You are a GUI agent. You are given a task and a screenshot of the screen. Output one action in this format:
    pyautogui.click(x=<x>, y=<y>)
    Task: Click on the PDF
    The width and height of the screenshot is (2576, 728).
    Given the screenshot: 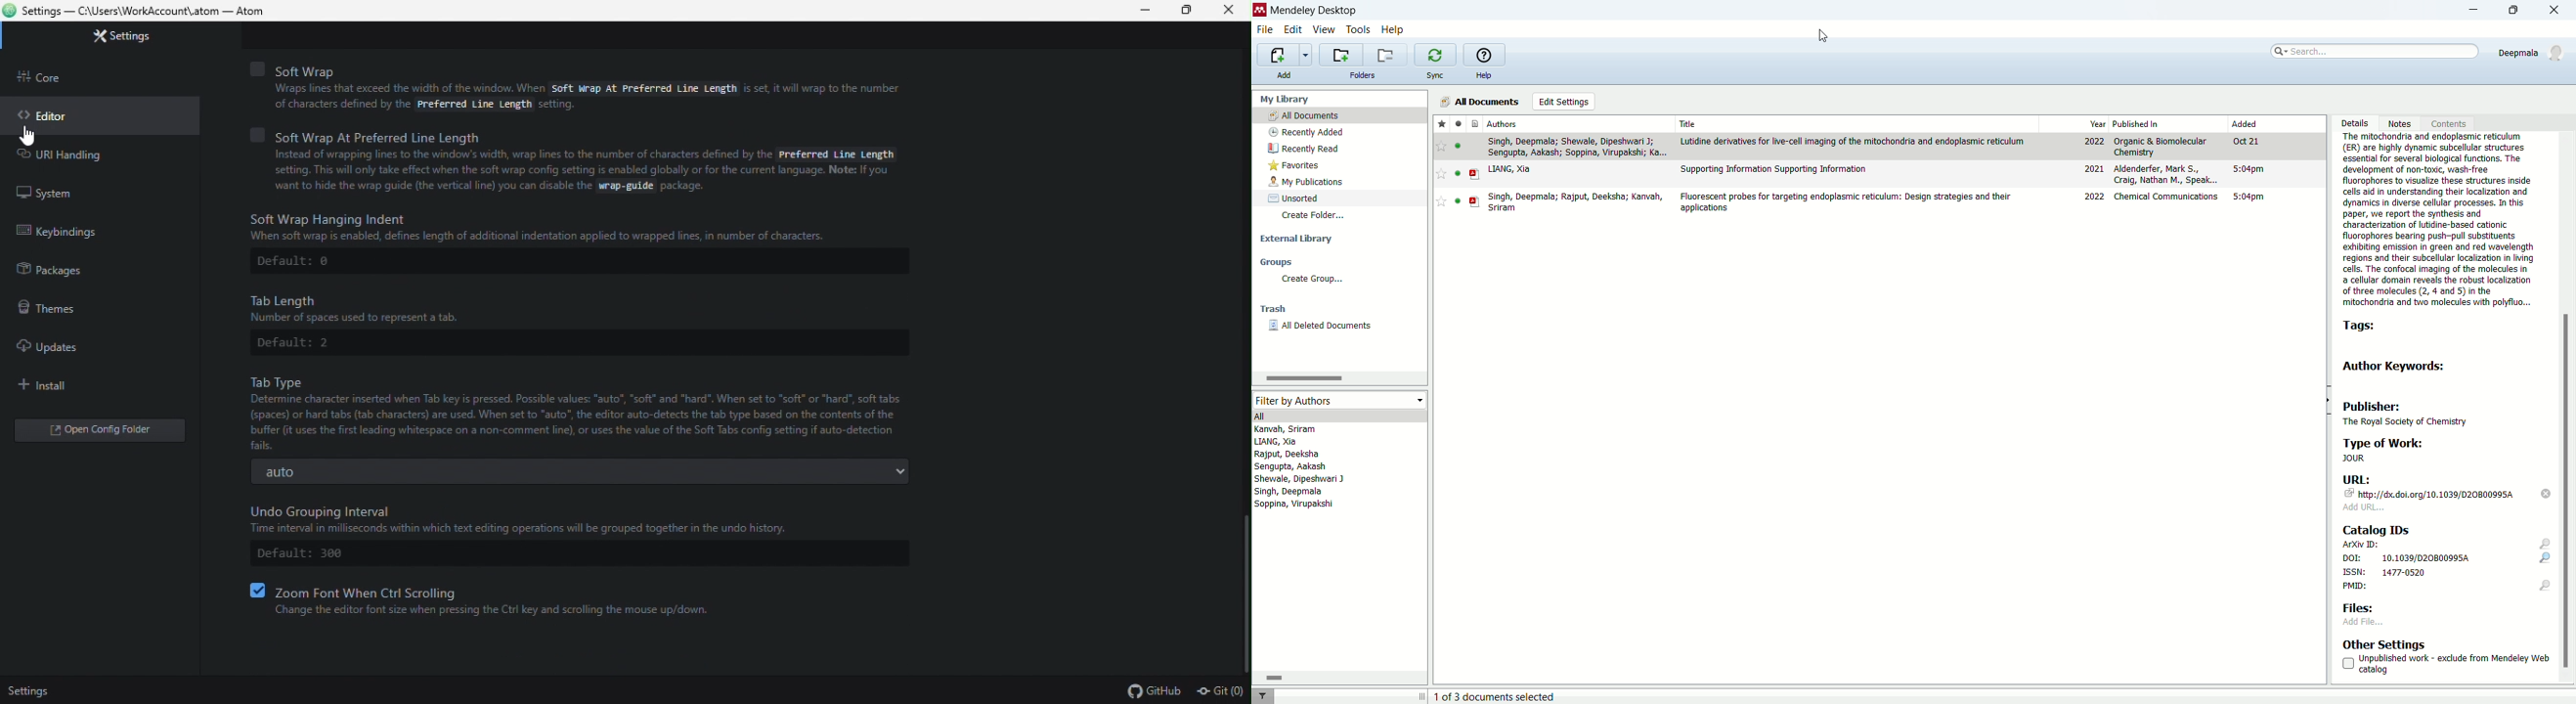 What is the action you would take?
    pyautogui.click(x=1475, y=202)
    